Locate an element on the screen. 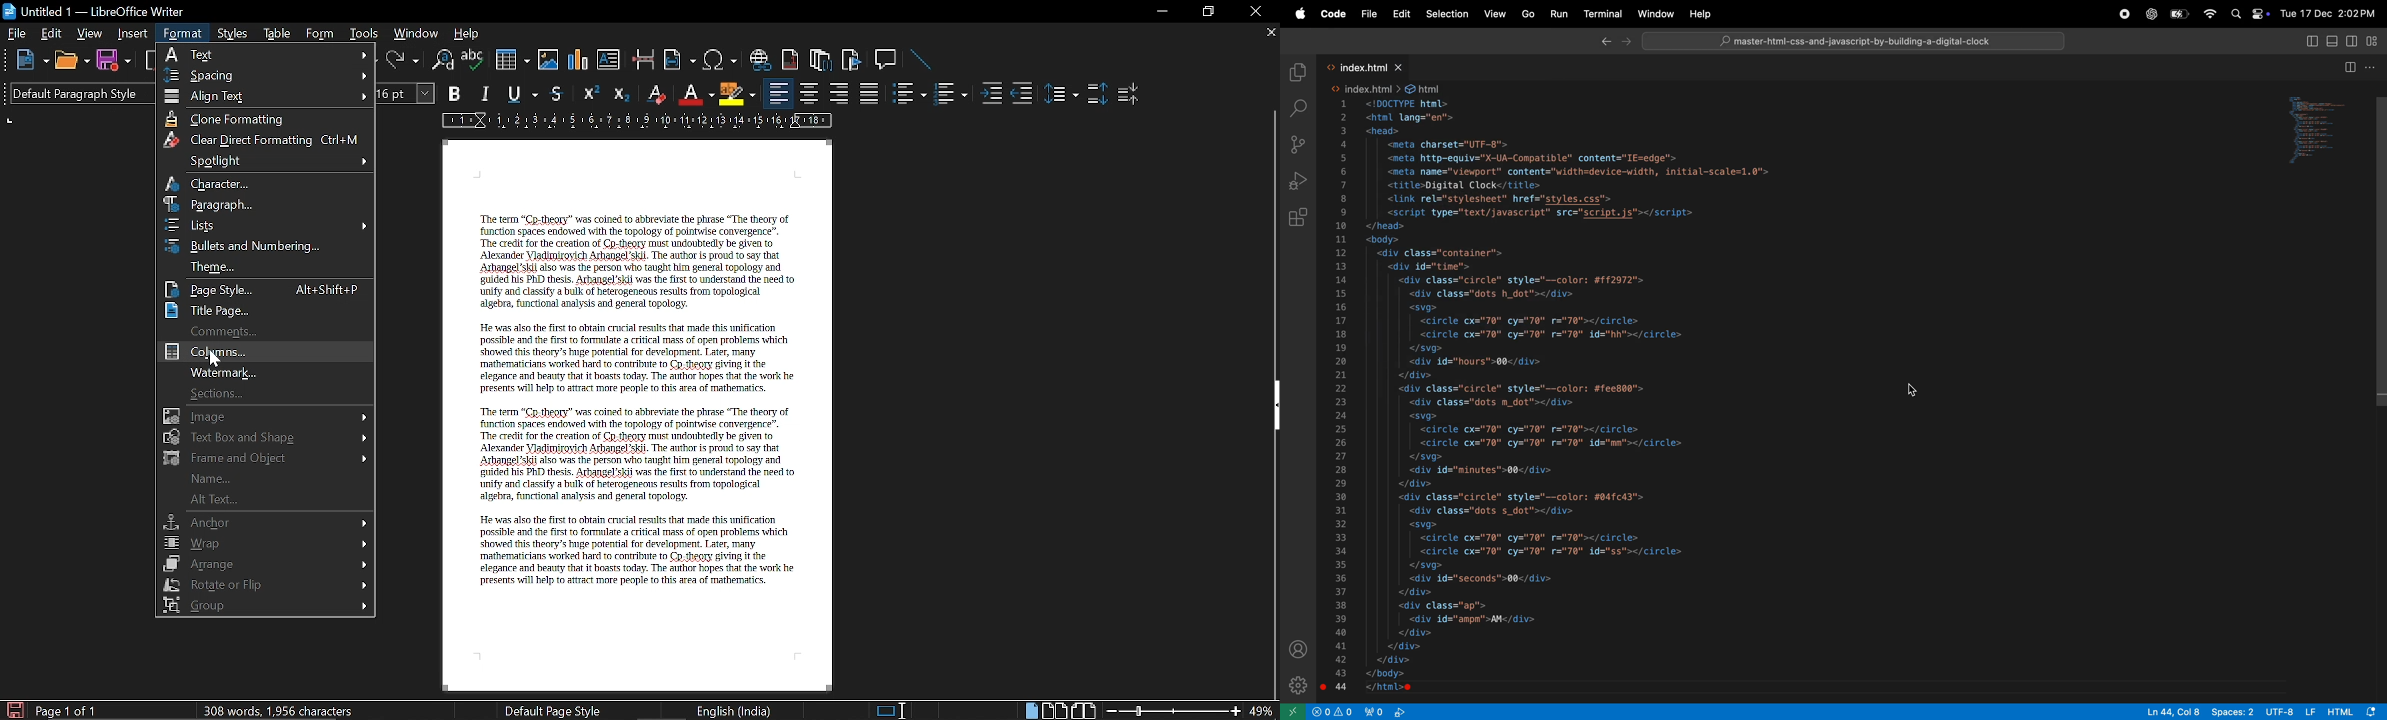 This screenshot has height=728, width=2408. Insert field is located at coordinates (679, 61).